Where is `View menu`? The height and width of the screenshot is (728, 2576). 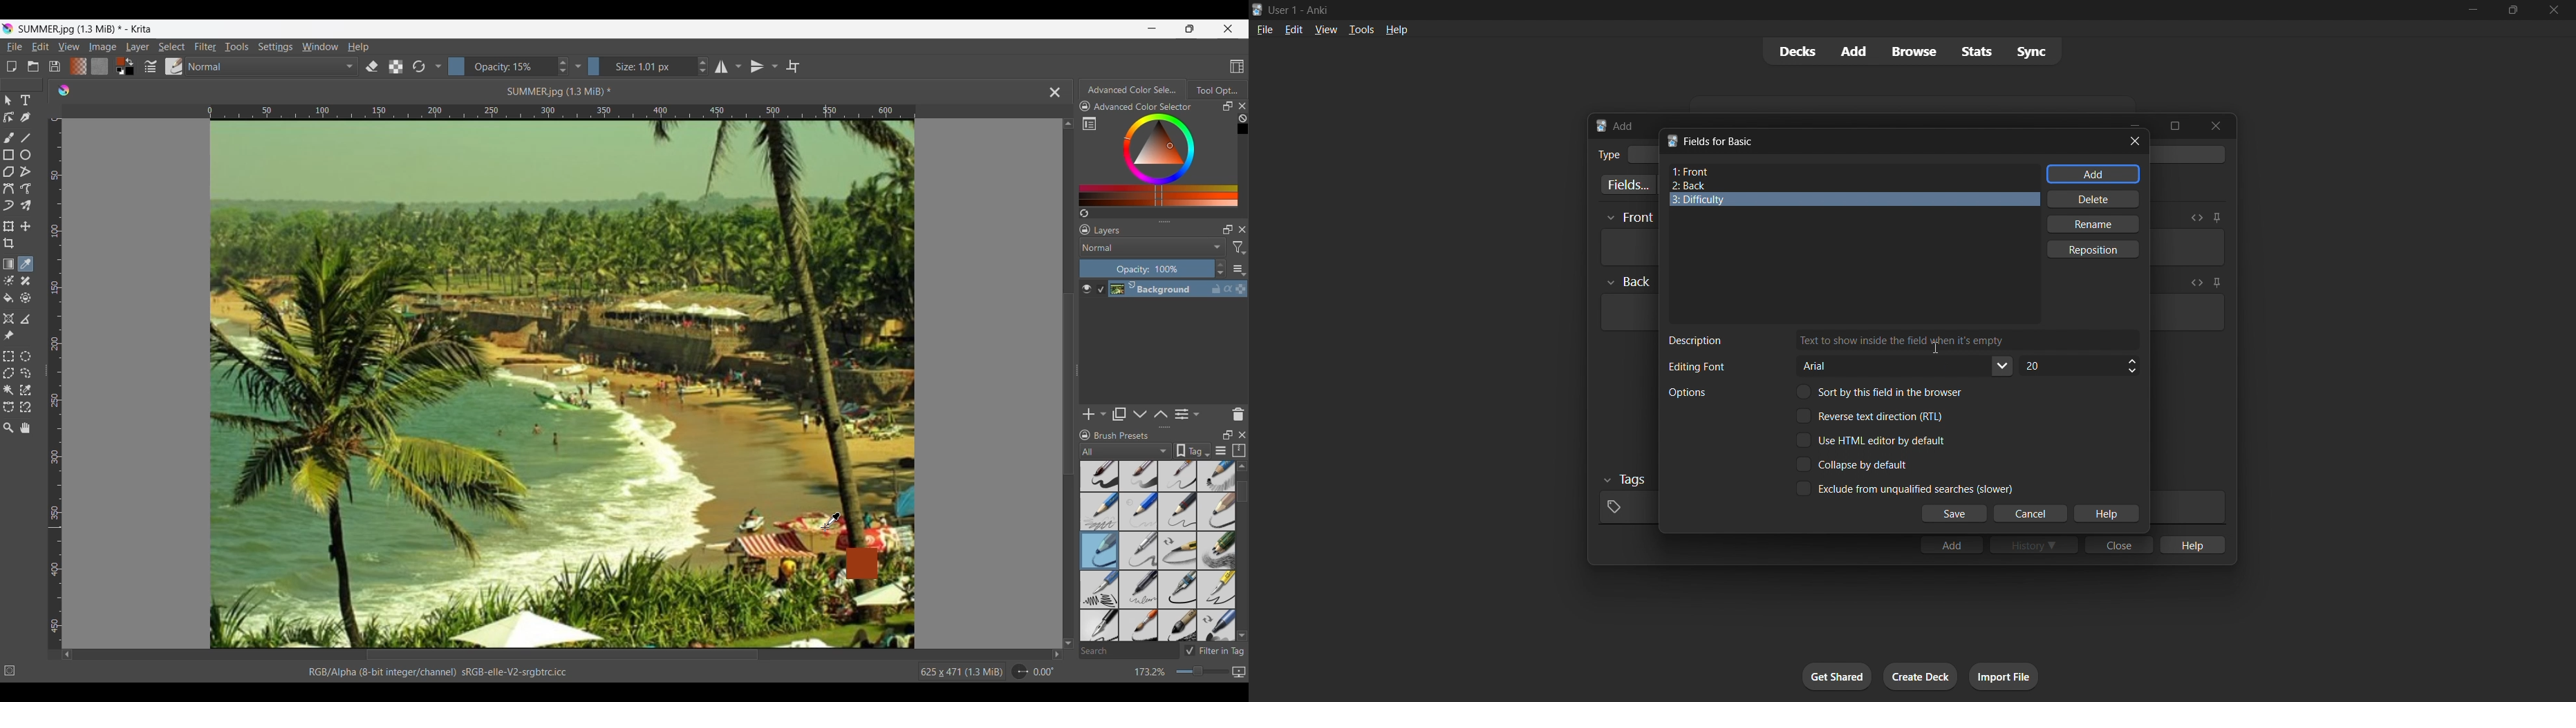
View menu is located at coordinates (68, 47).